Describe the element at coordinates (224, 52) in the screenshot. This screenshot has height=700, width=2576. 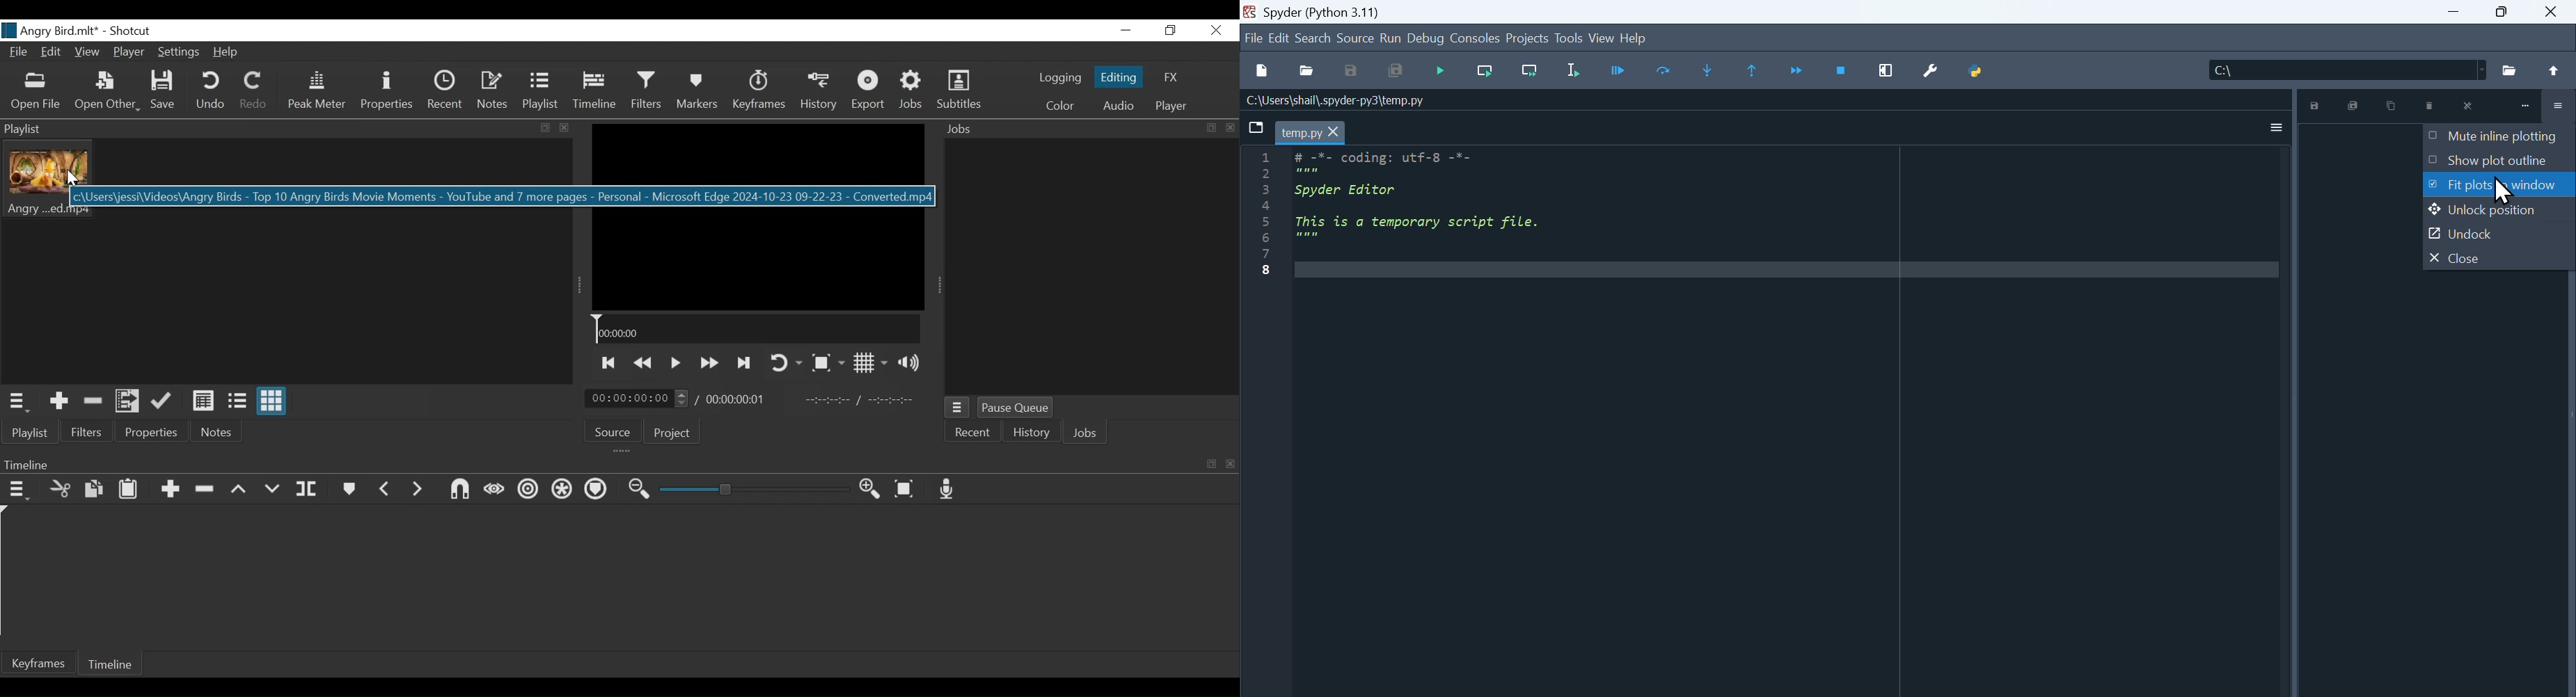
I see `Help` at that location.